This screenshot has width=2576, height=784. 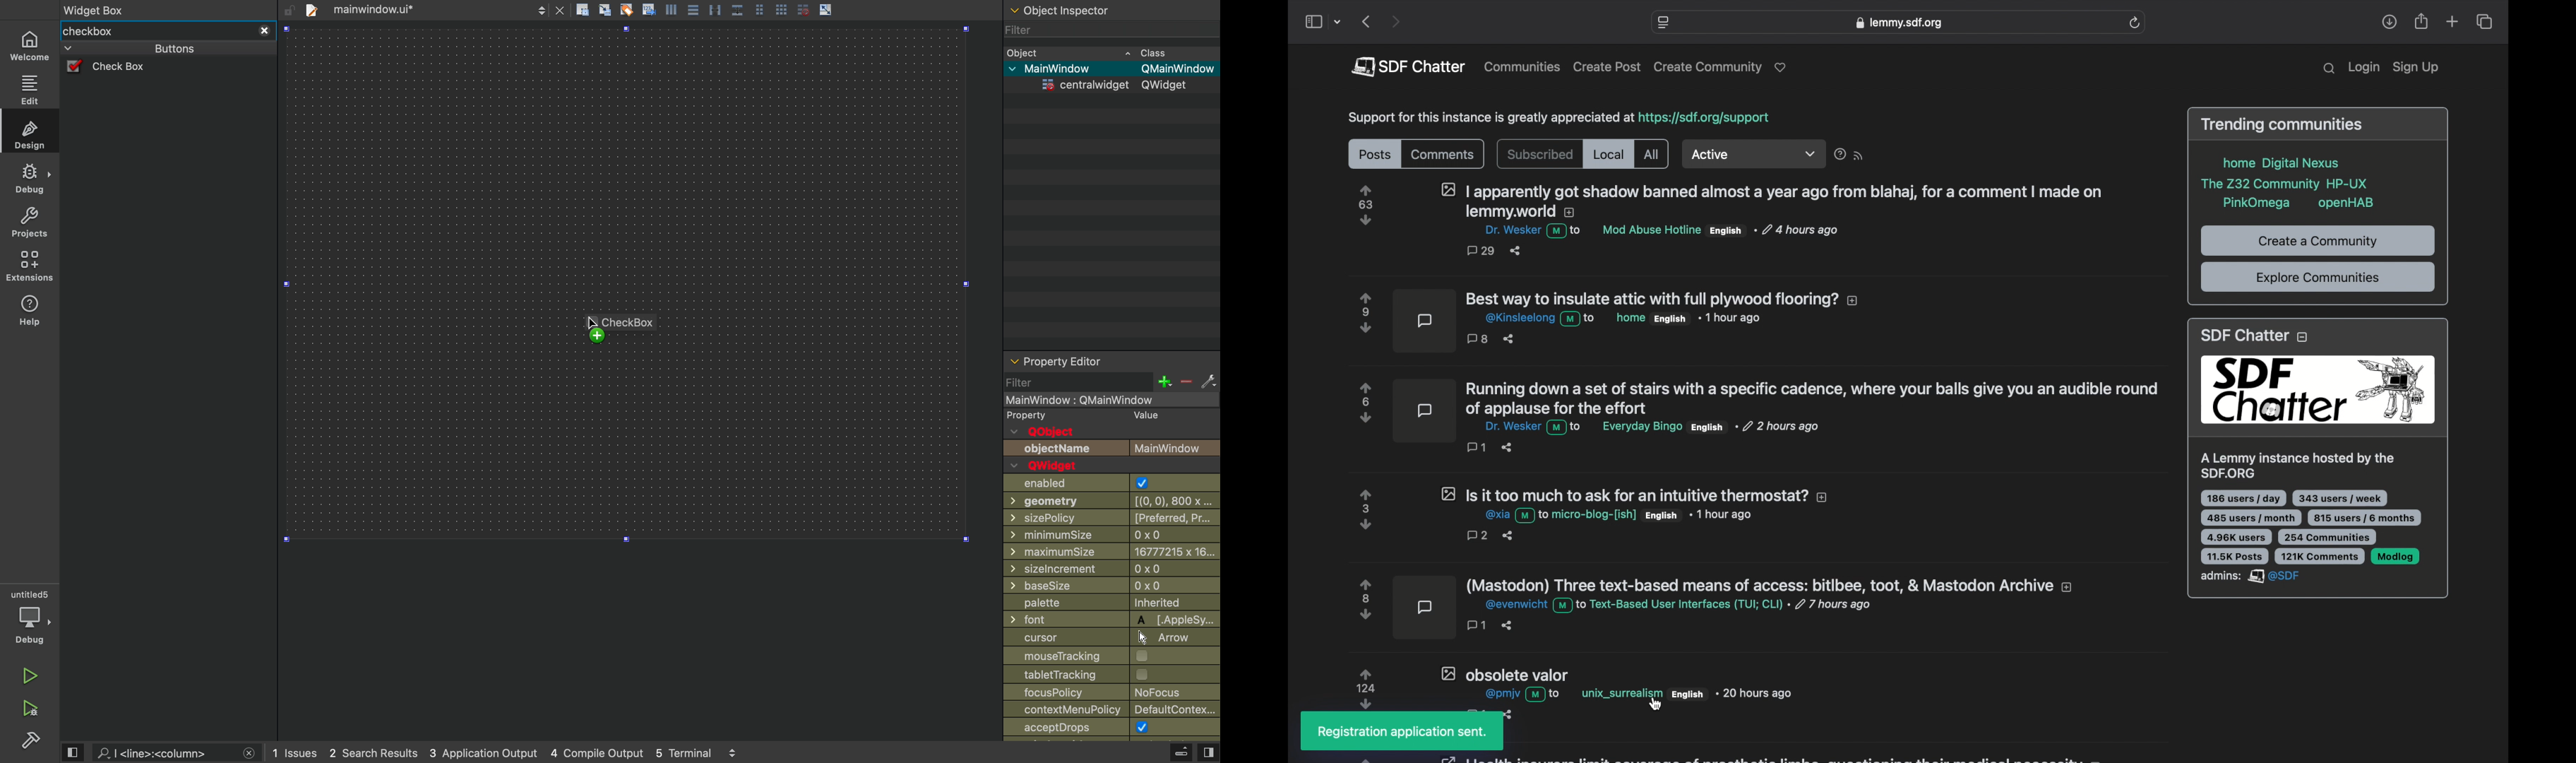 I want to click on maximum size , so click(x=1112, y=551).